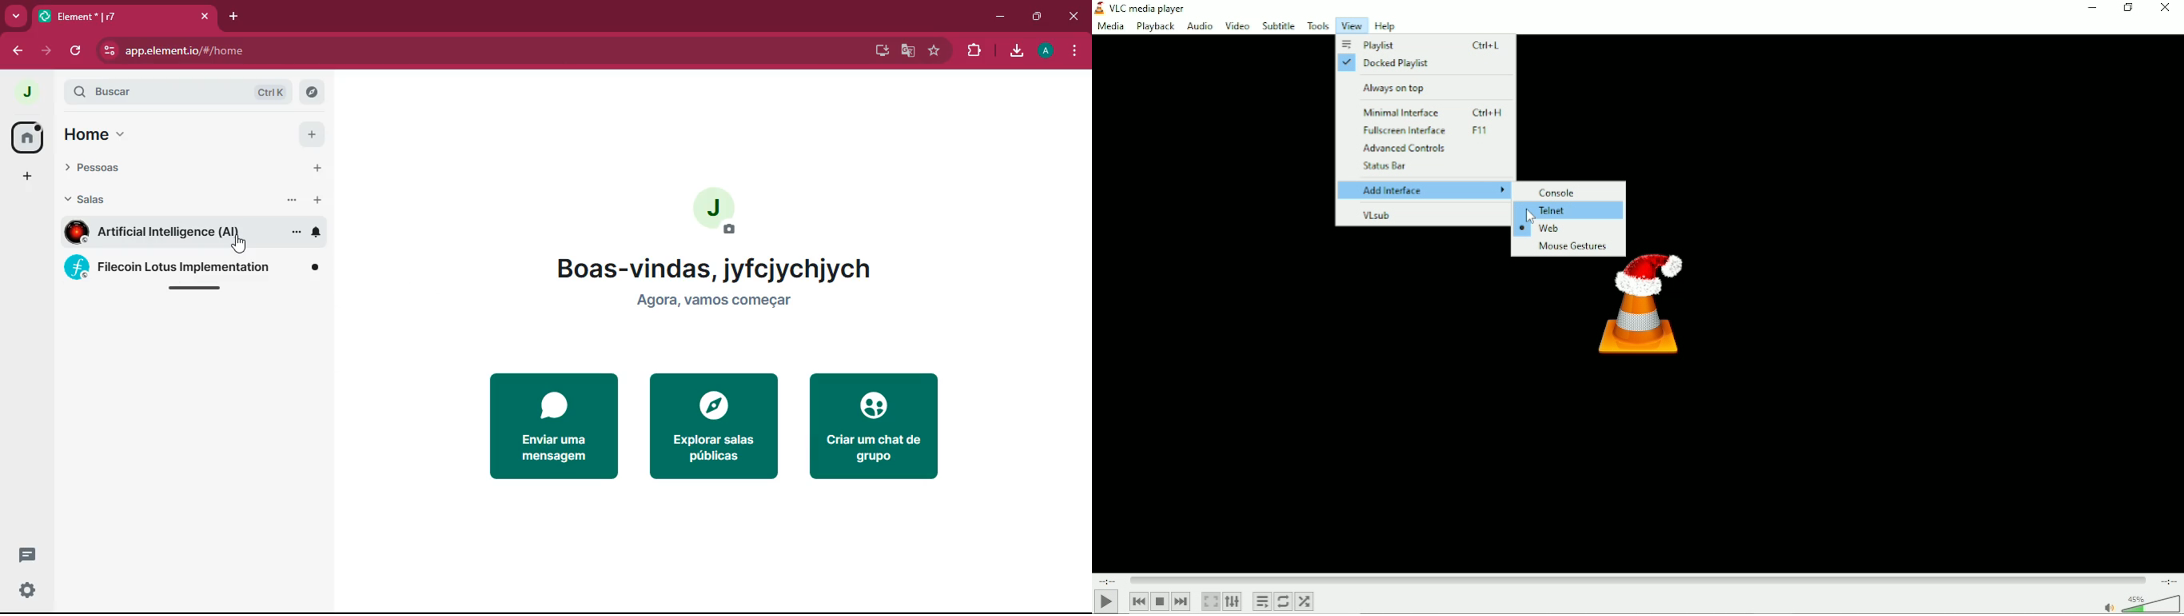  Describe the element at coordinates (1632, 323) in the screenshot. I see `Logo` at that location.